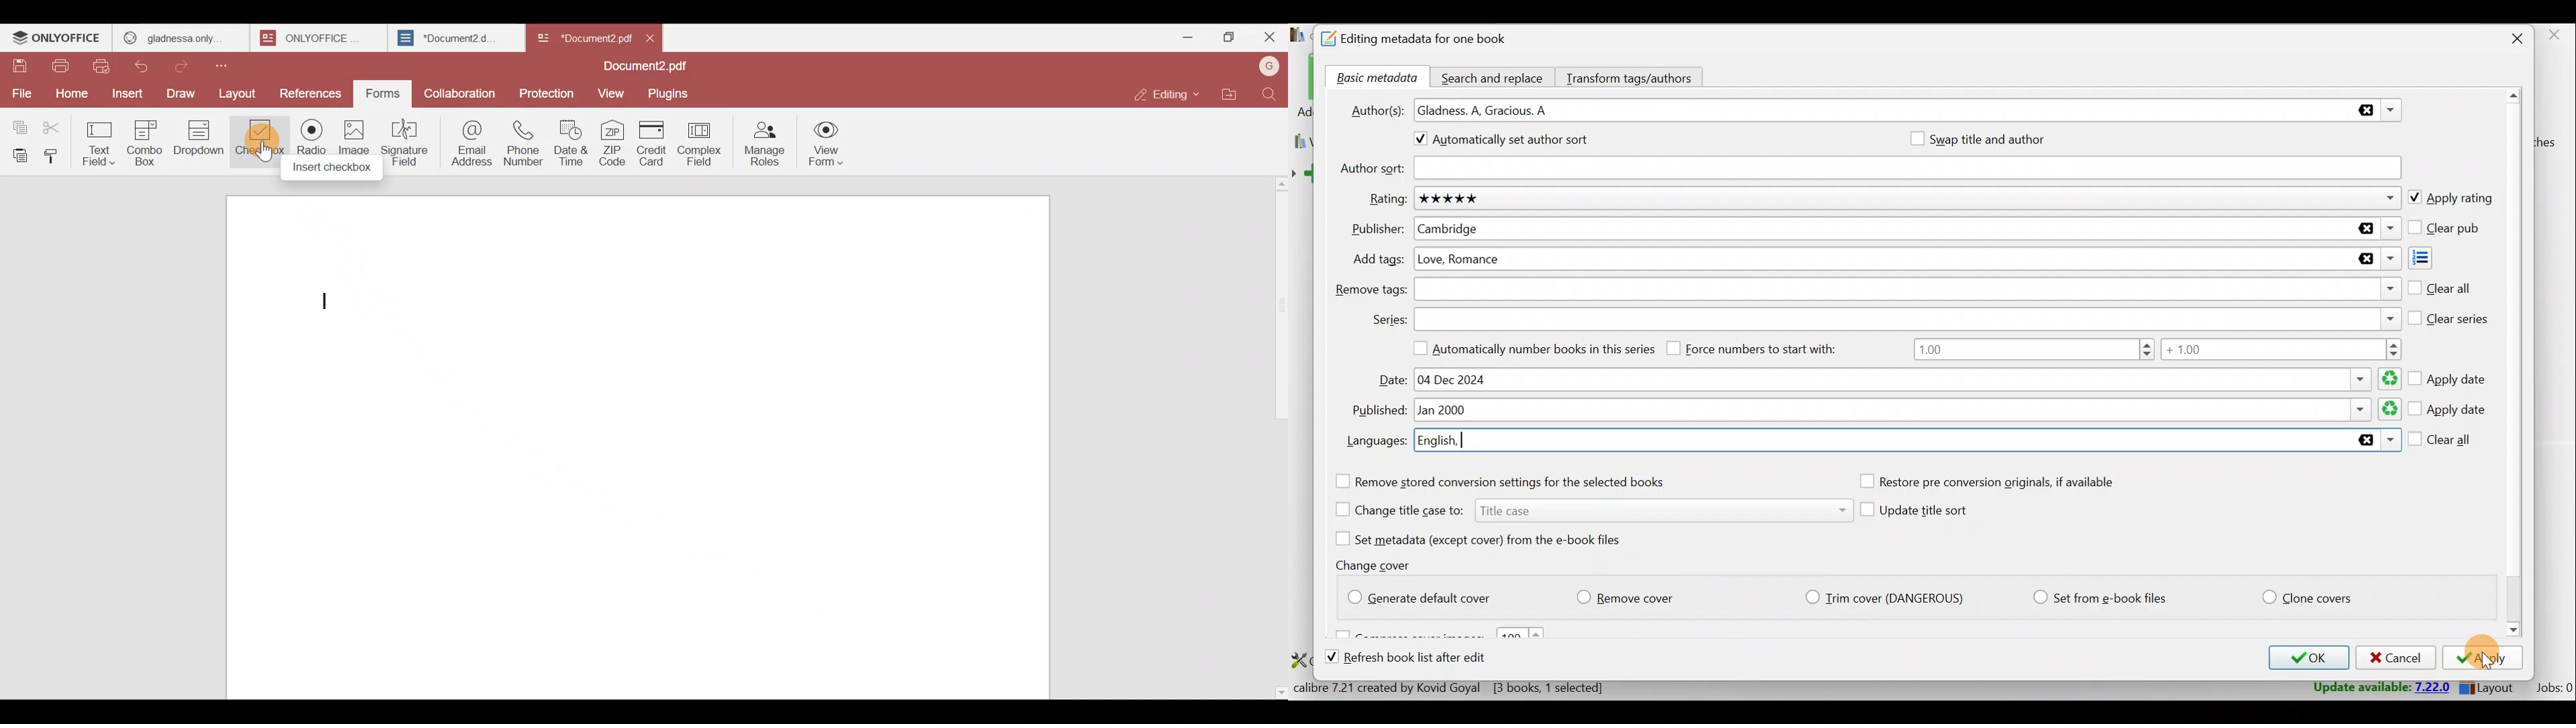  What do you see at coordinates (2447, 229) in the screenshot?
I see `Clear pub` at bounding box center [2447, 229].